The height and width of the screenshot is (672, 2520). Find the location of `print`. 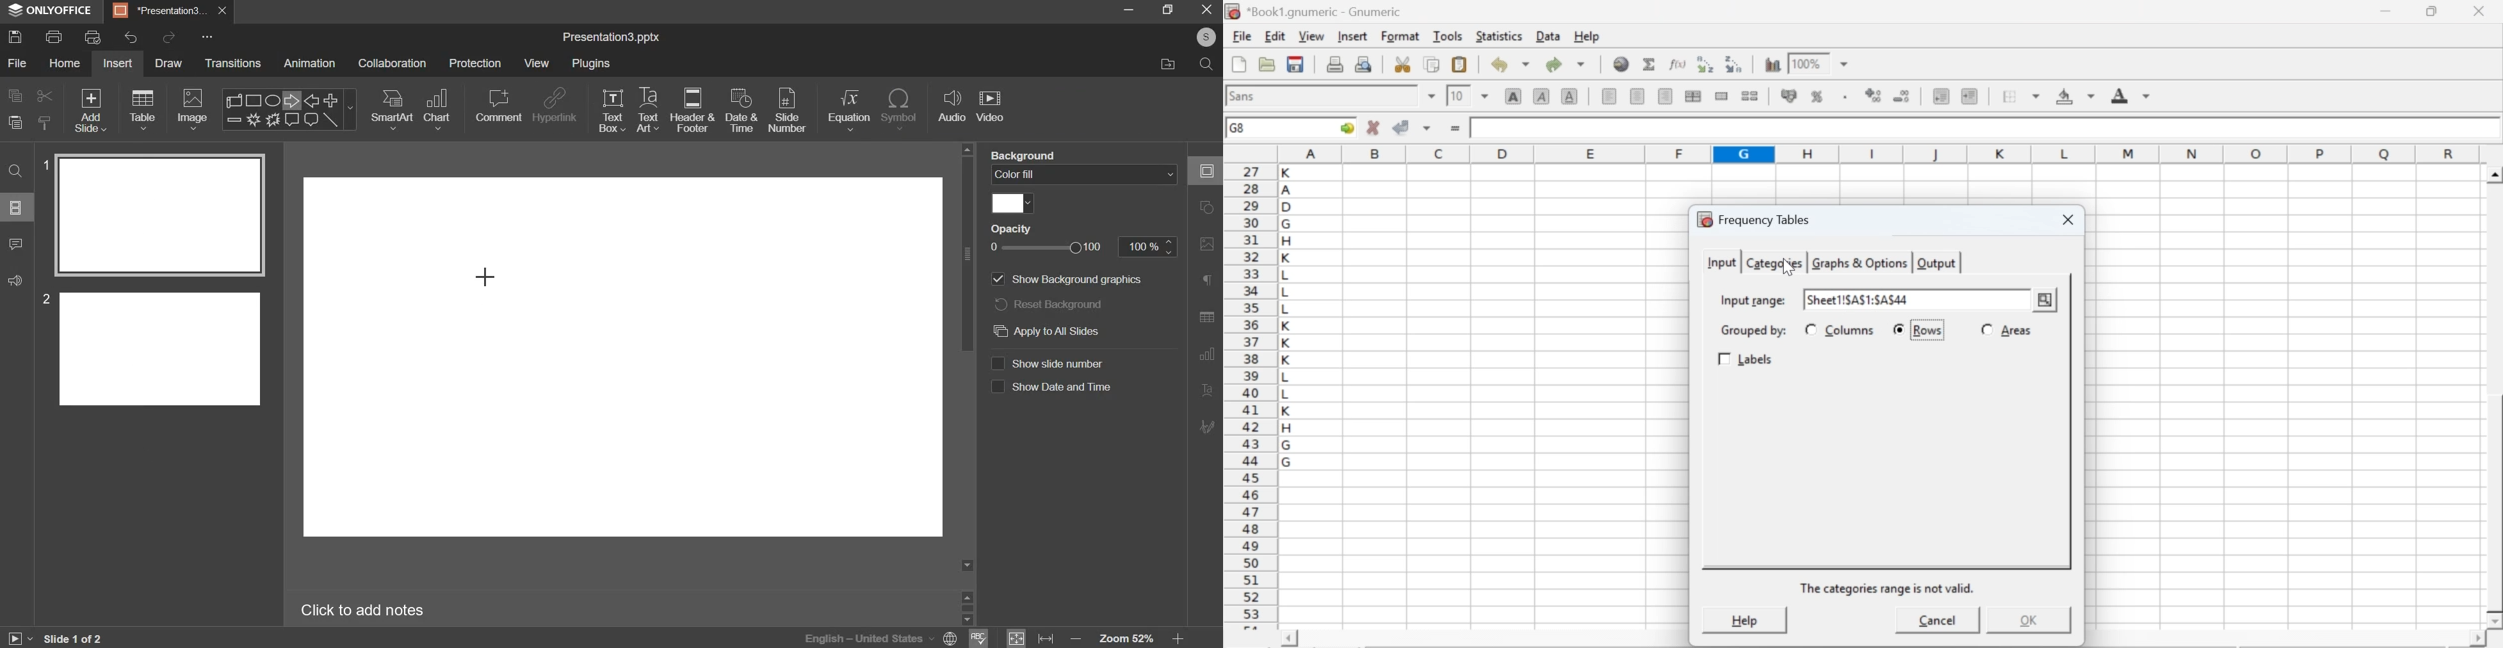

print is located at coordinates (53, 36).